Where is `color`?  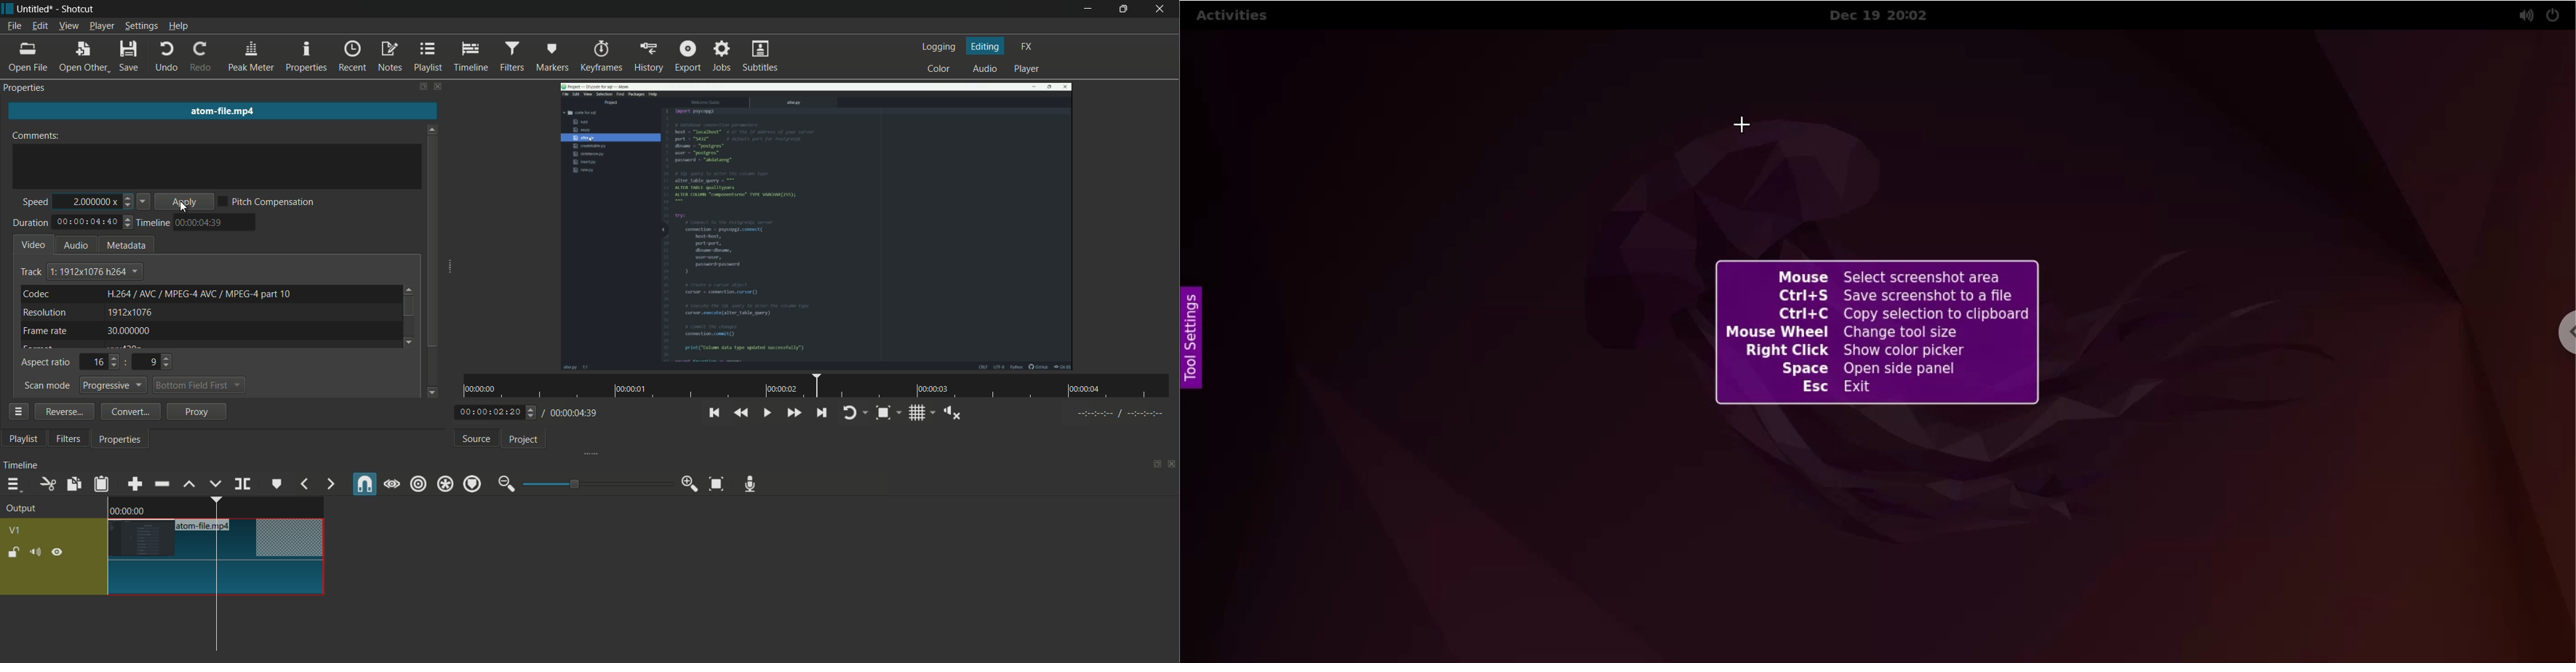
color is located at coordinates (939, 69).